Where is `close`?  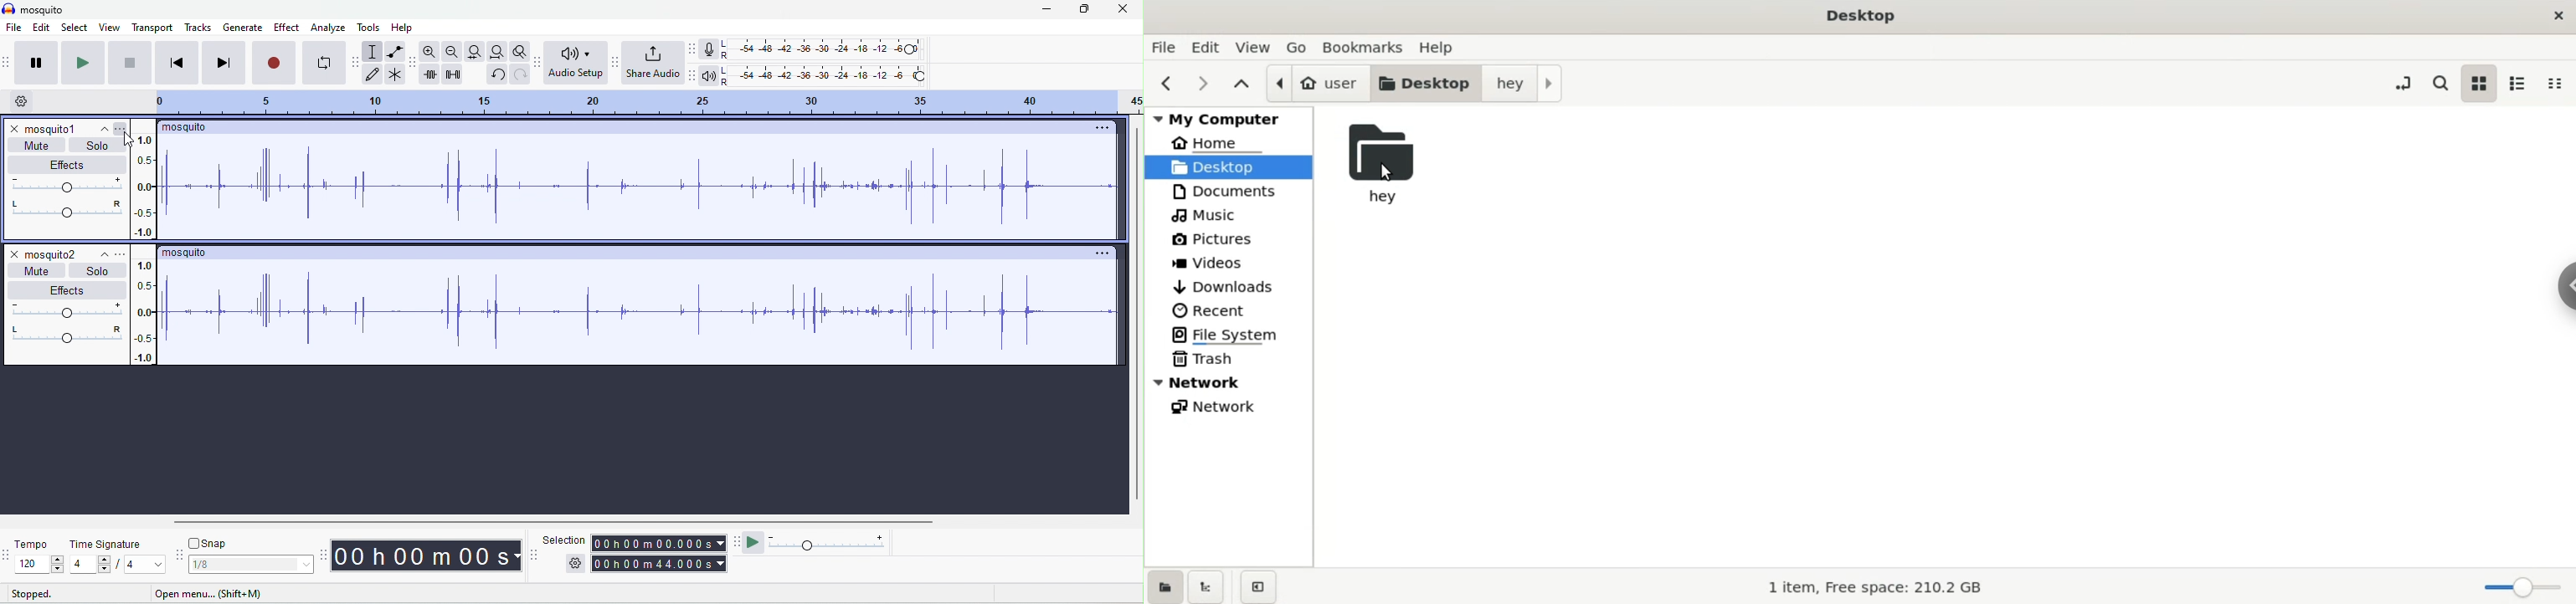
close is located at coordinates (15, 129).